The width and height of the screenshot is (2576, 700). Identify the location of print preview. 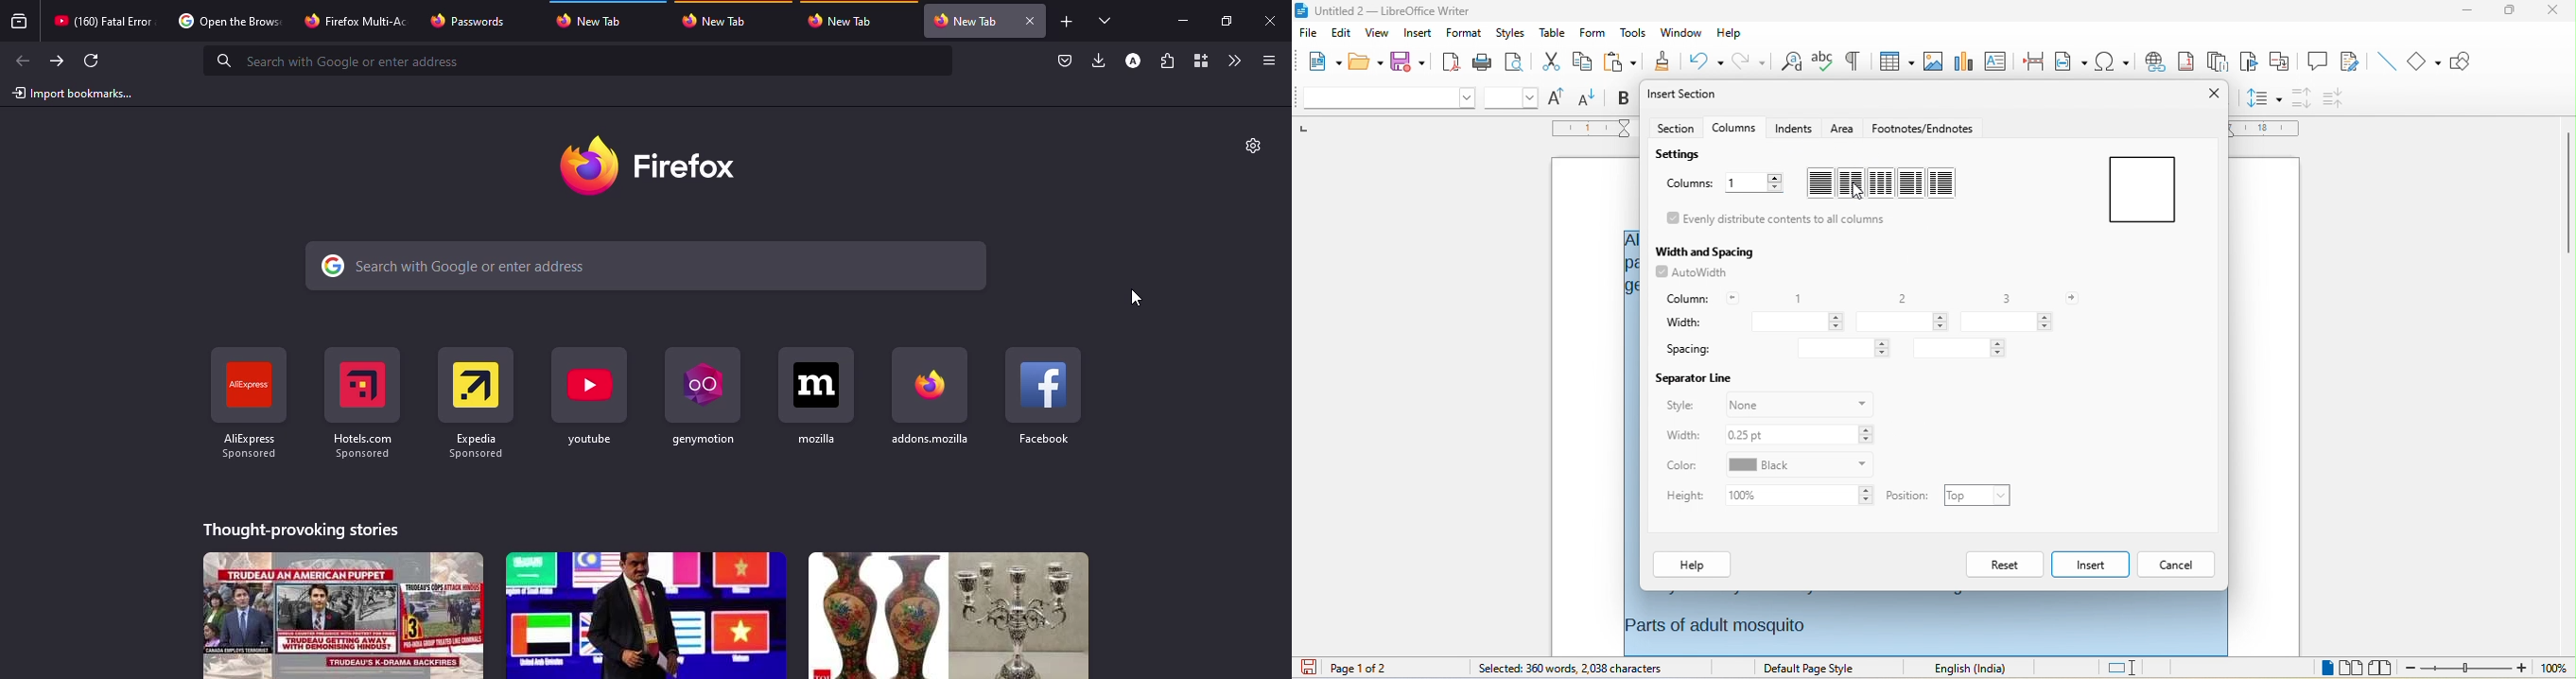
(1515, 64).